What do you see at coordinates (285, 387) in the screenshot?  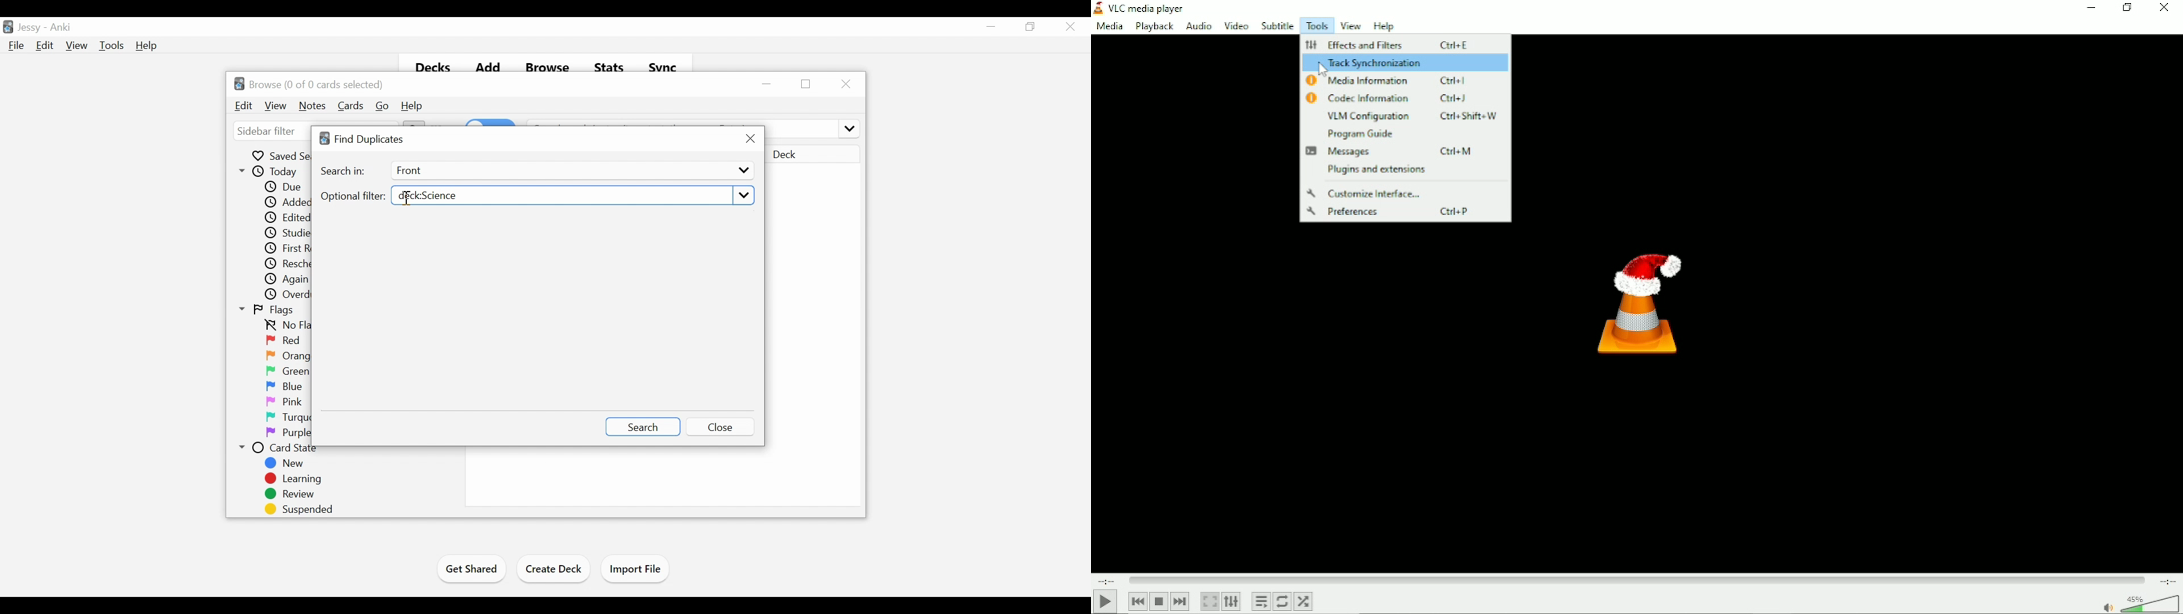 I see `Blue` at bounding box center [285, 387].